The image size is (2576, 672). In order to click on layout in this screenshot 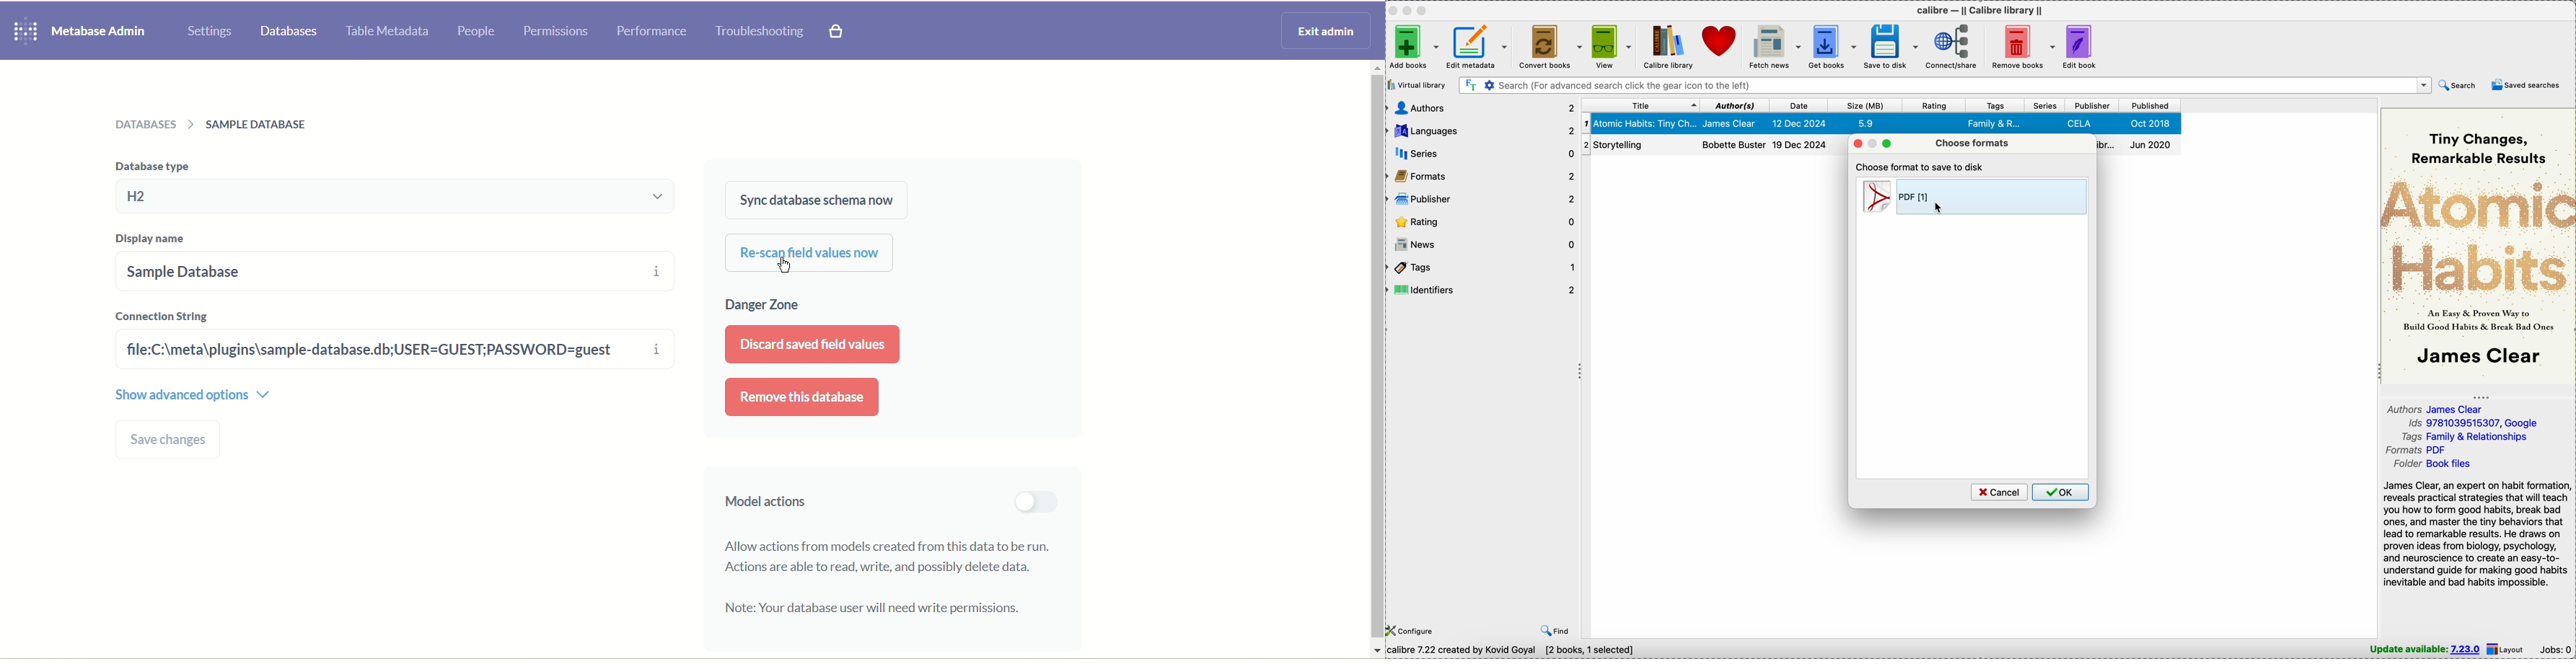, I will do `click(2507, 649)`.